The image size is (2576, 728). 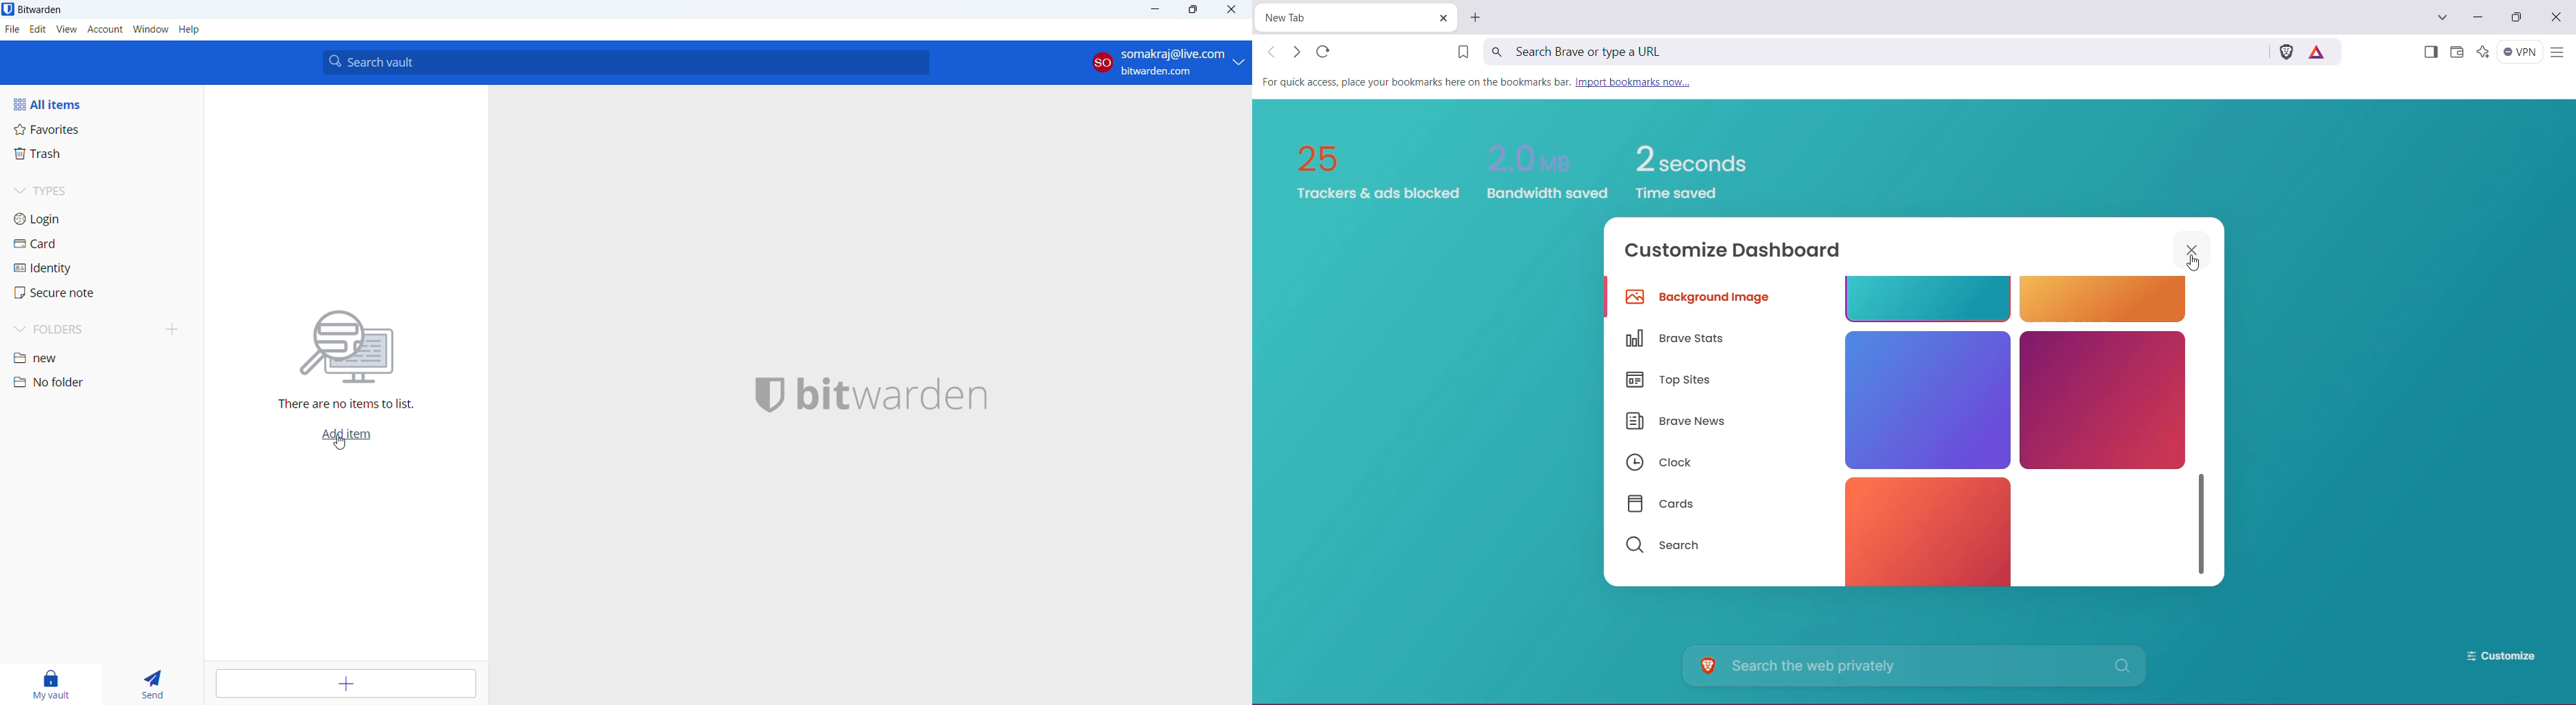 I want to click on Vertical Scroll Bar, so click(x=2203, y=519).